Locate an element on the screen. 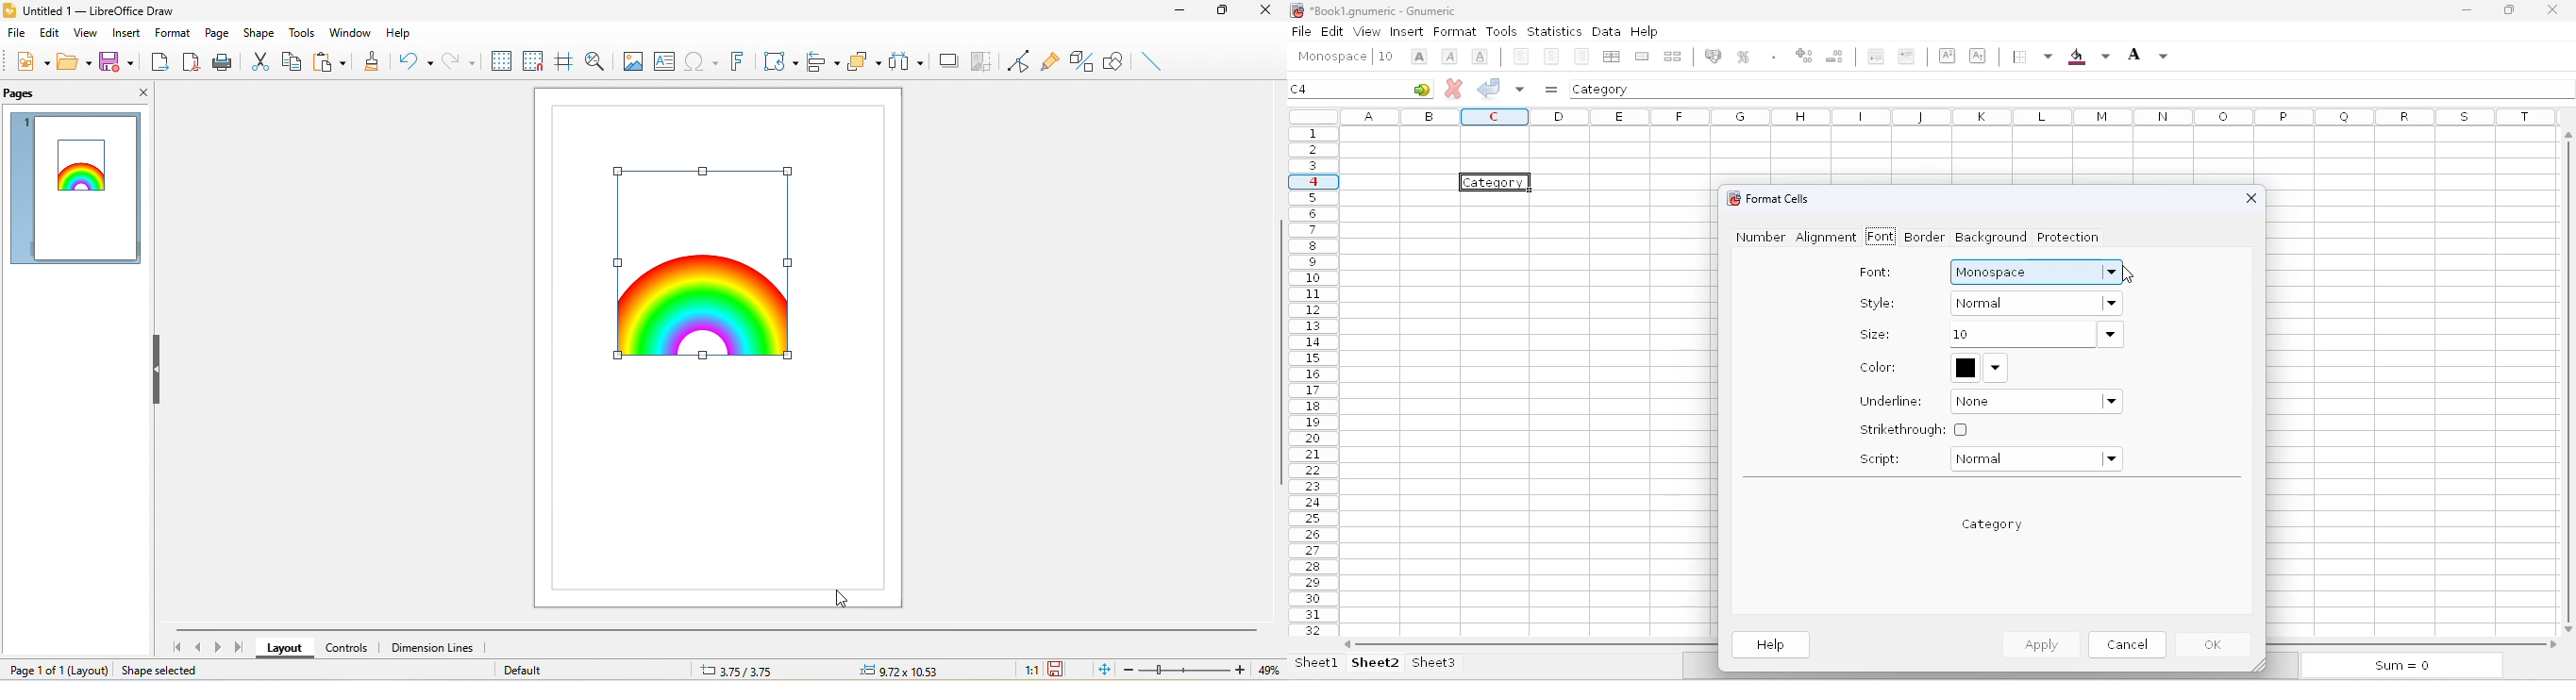 The height and width of the screenshot is (700, 2576). merge a range of cells is located at coordinates (1642, 57).